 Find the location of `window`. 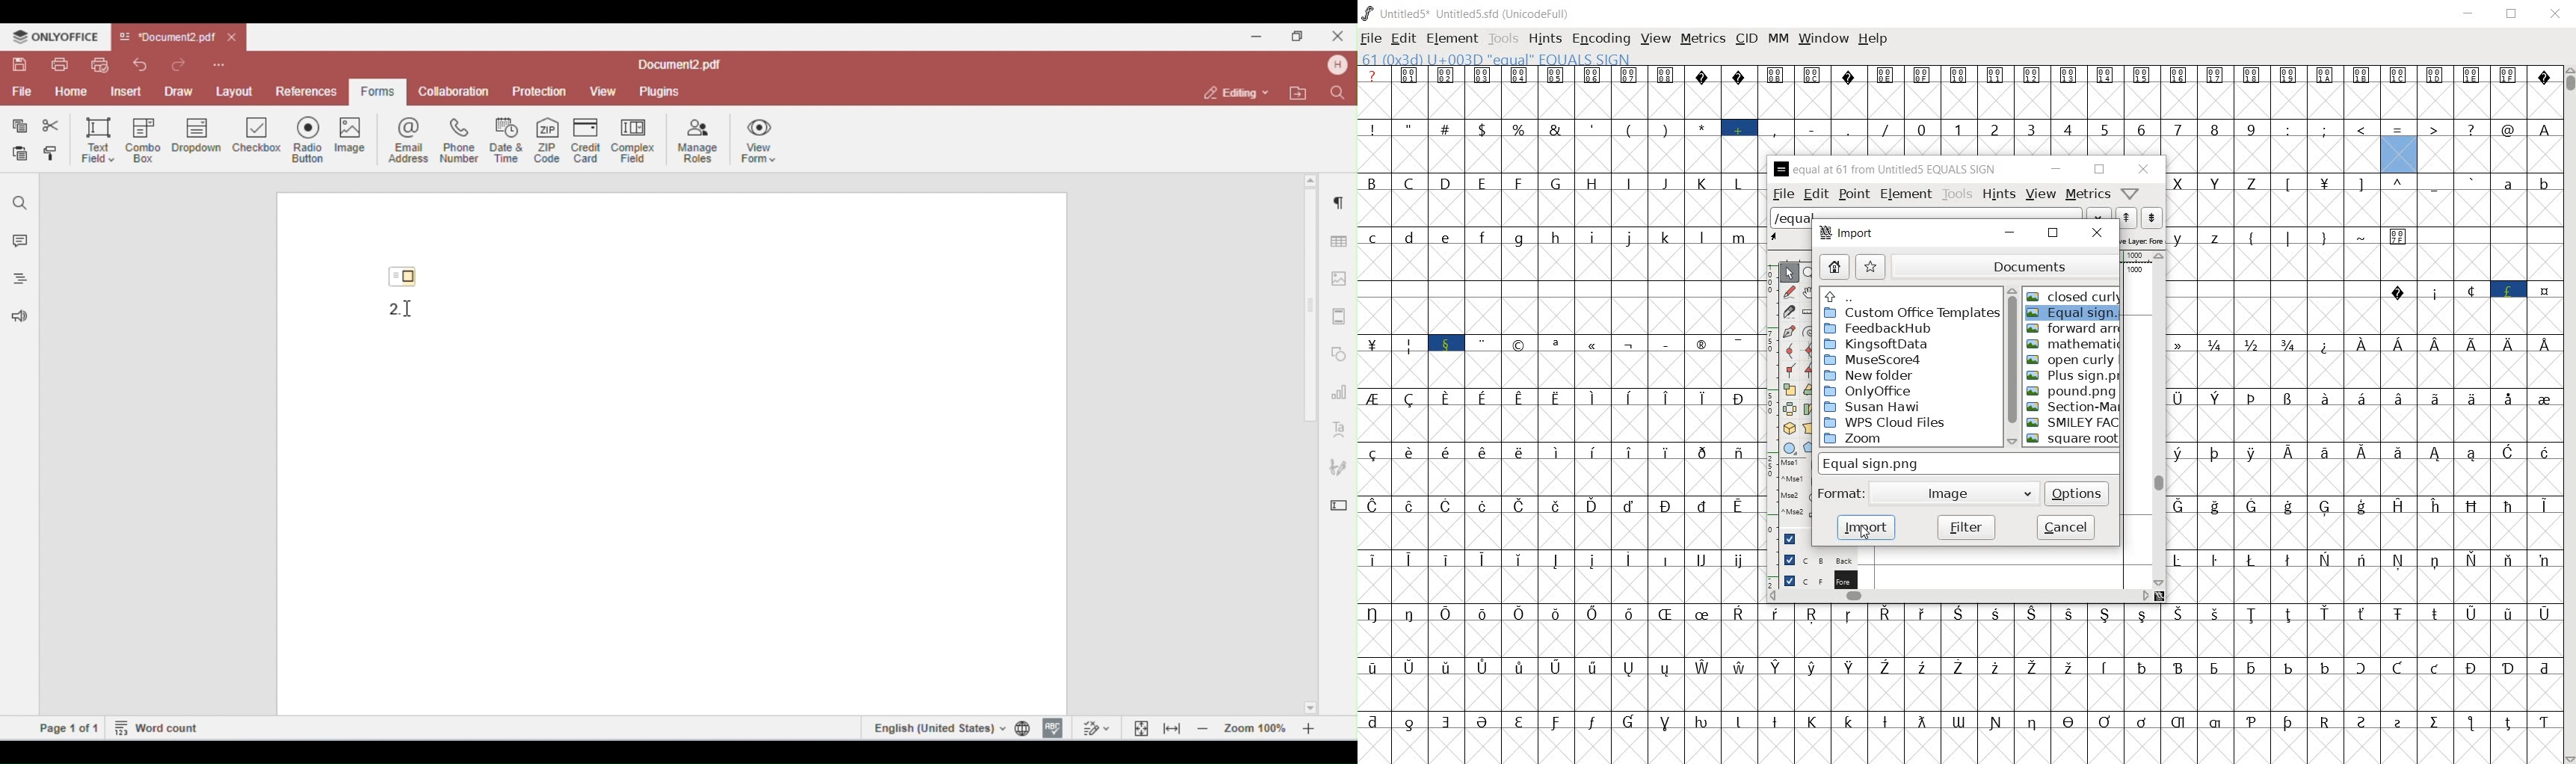

window is located at coordinates (1822, 39).